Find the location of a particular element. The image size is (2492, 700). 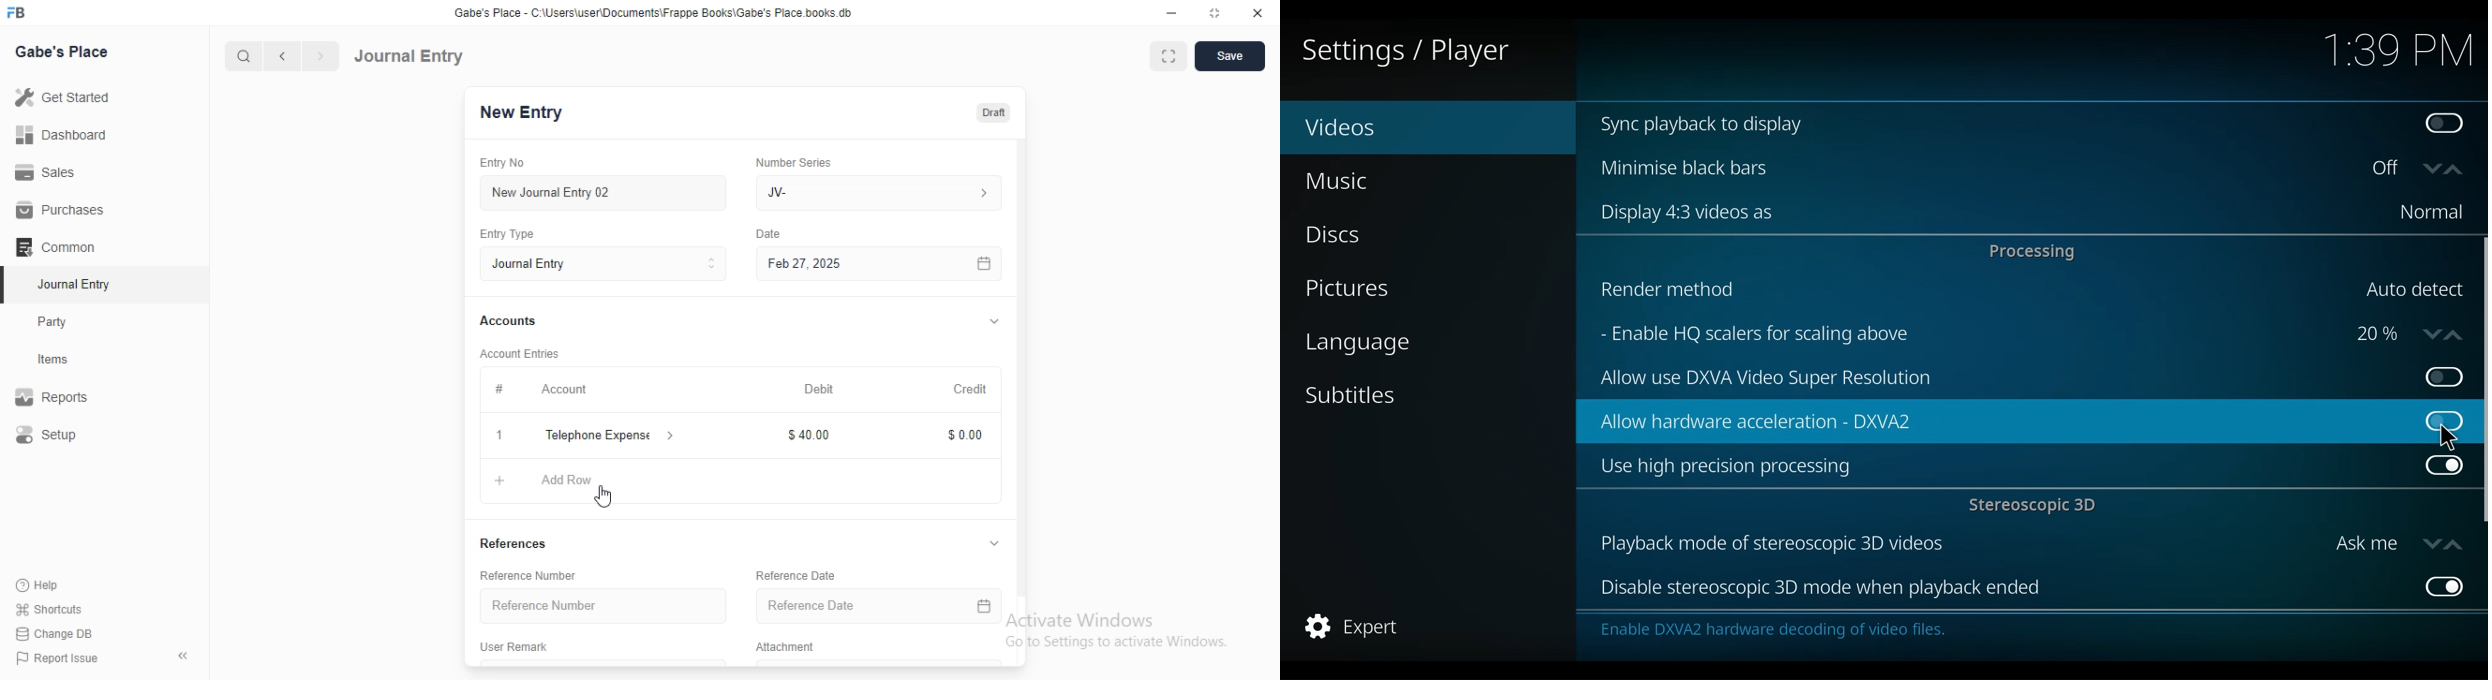

Normal is located at coordinates (2431, 213).